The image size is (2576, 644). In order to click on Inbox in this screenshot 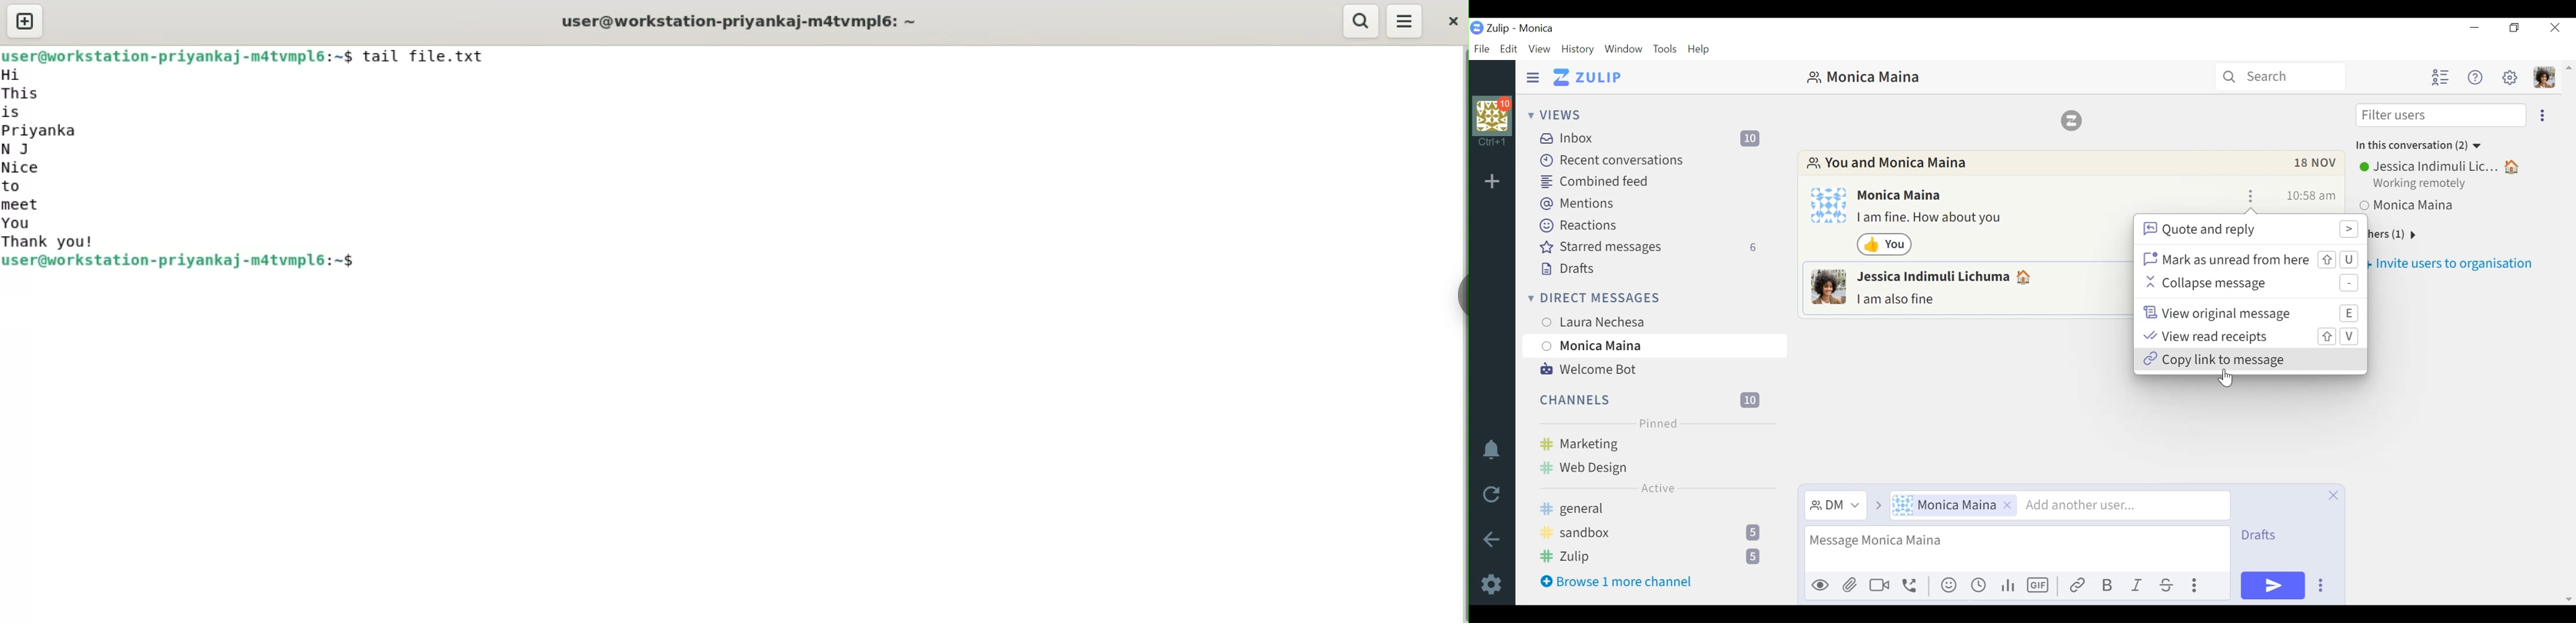, I will do `click(1653, 138)`.